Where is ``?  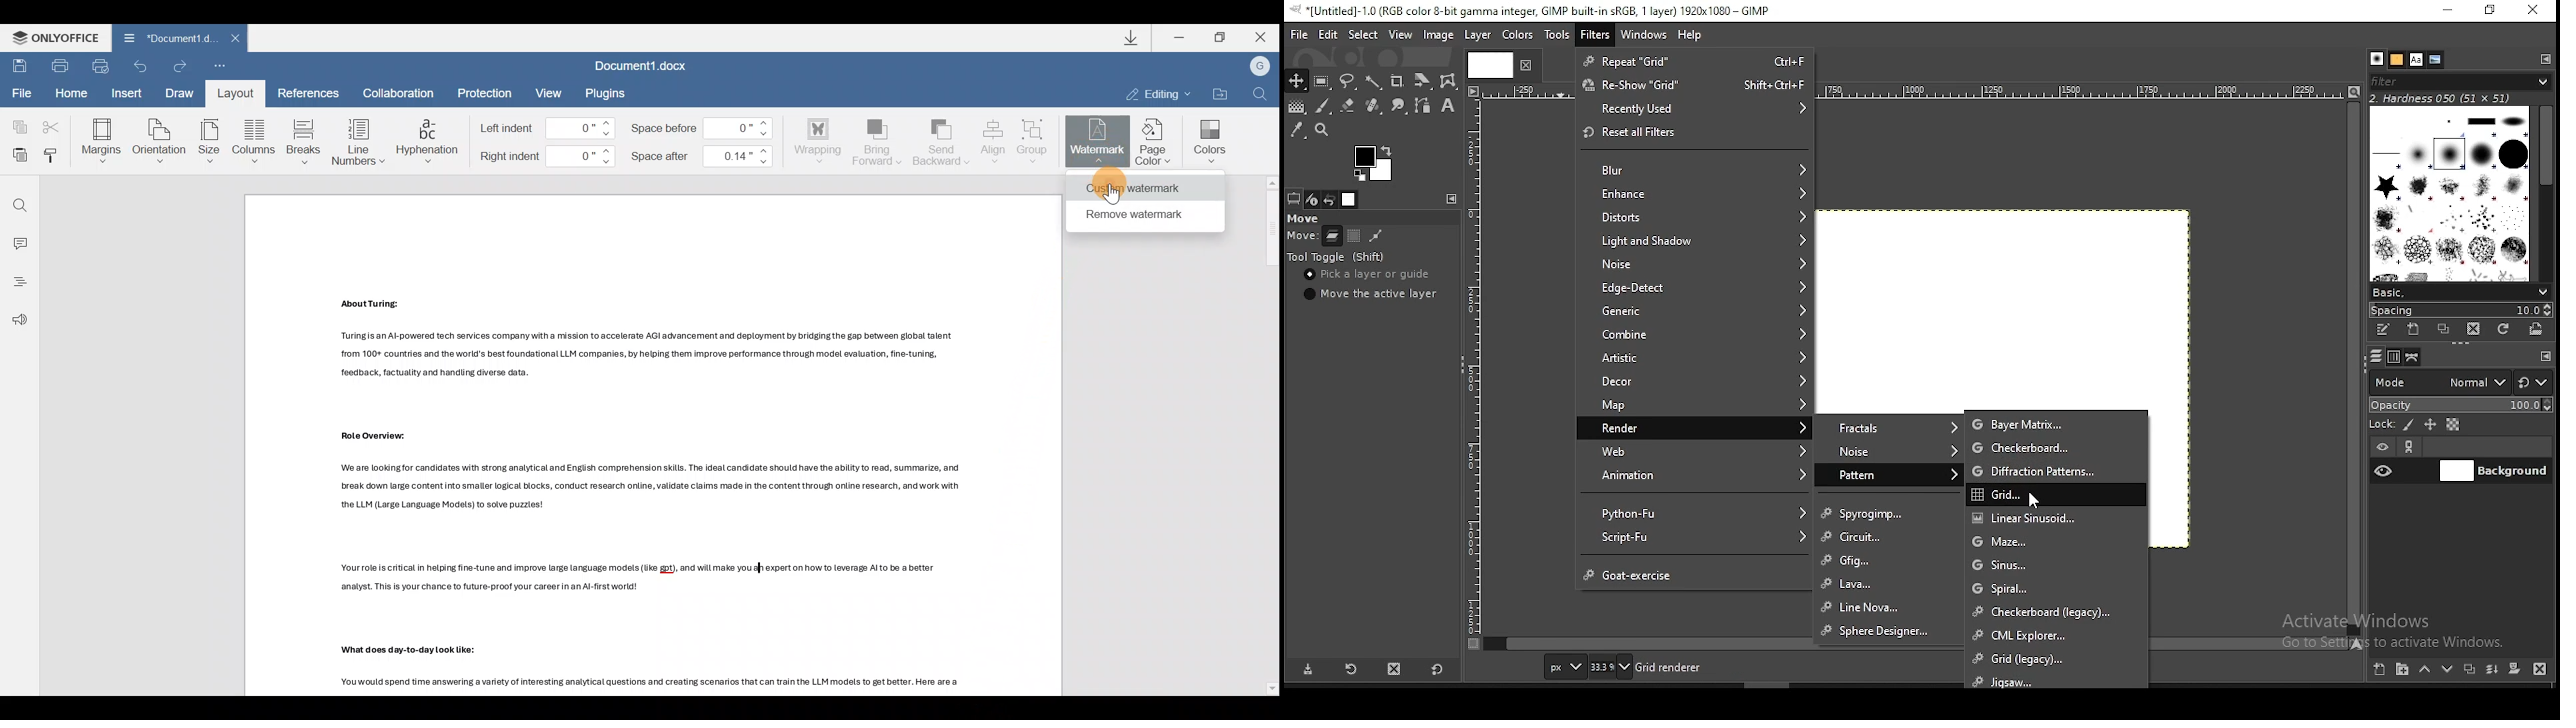  is located at coordinates (416, 649).